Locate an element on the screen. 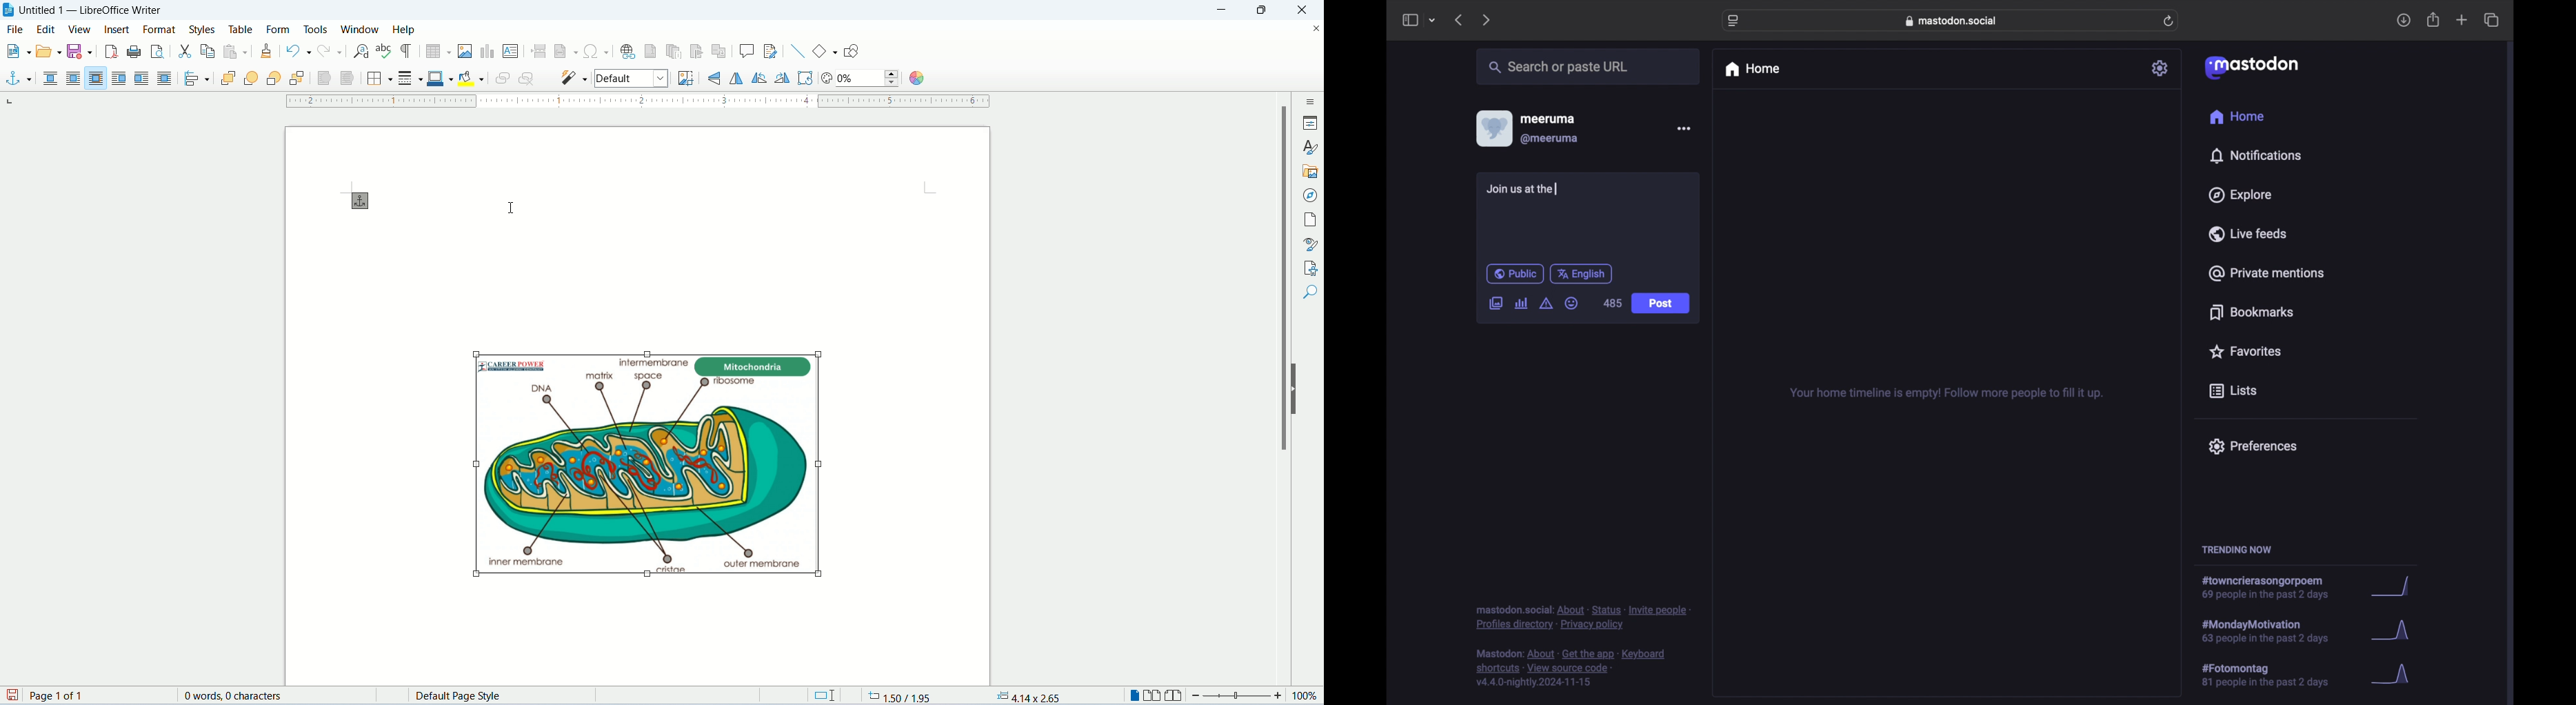  save is located at coordinates (14, 696).